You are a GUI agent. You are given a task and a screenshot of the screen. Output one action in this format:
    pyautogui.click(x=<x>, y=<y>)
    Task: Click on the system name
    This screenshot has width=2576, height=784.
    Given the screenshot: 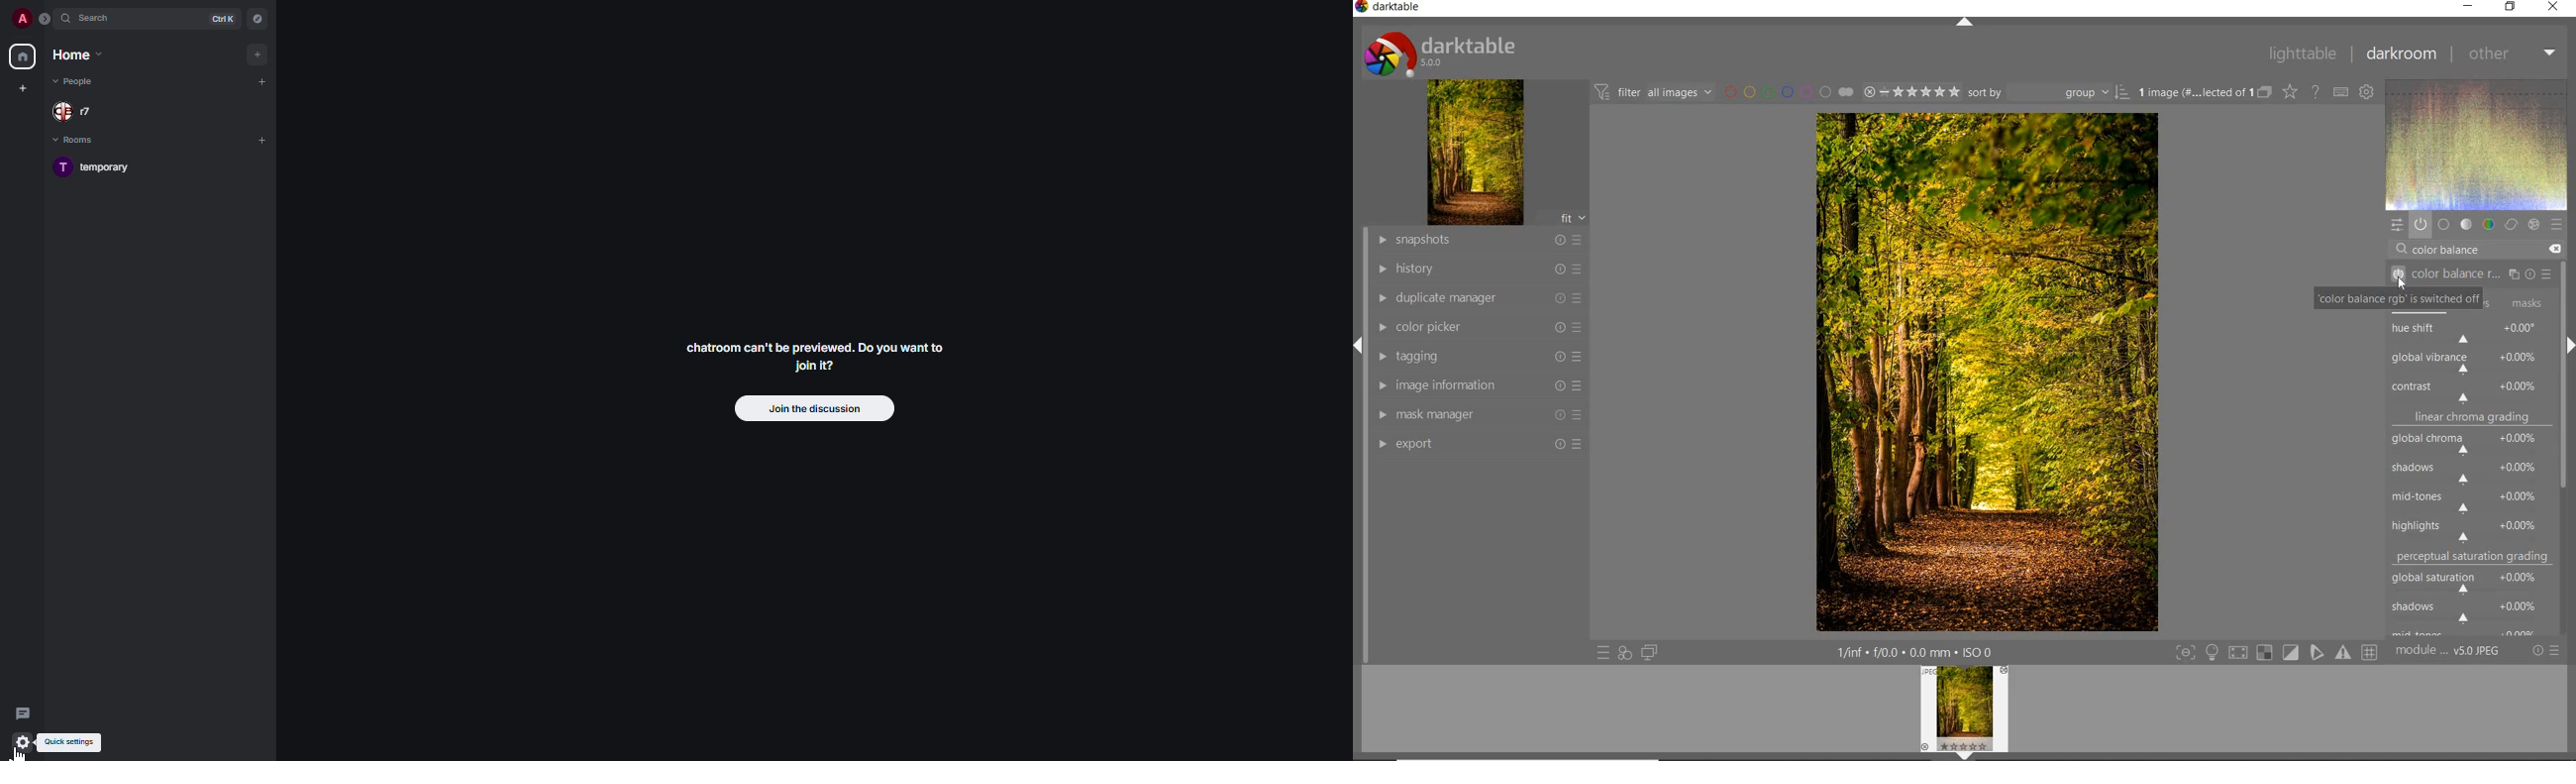 What is the action you would take?
    pyautogui.click(x=1388, y=7)
    